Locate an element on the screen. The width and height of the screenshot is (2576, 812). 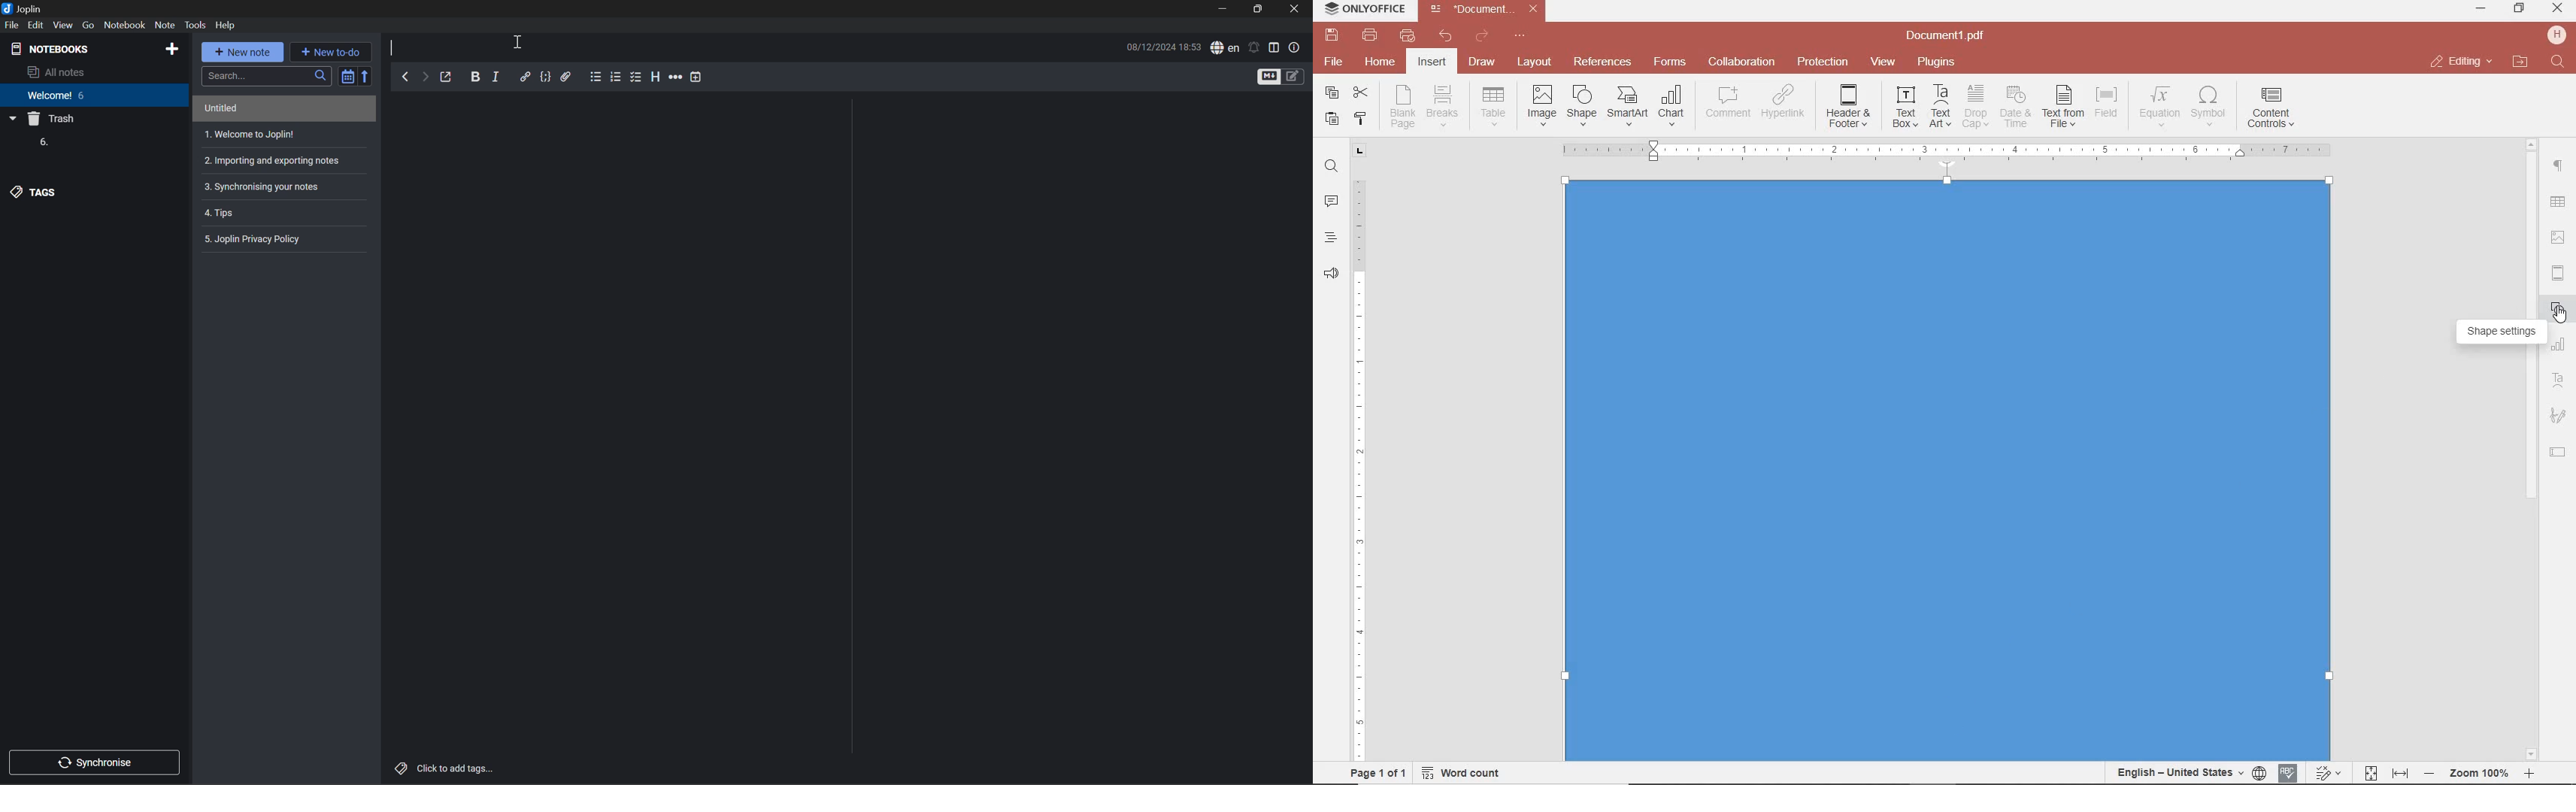
ruler is located at coordinates (1360, 459).